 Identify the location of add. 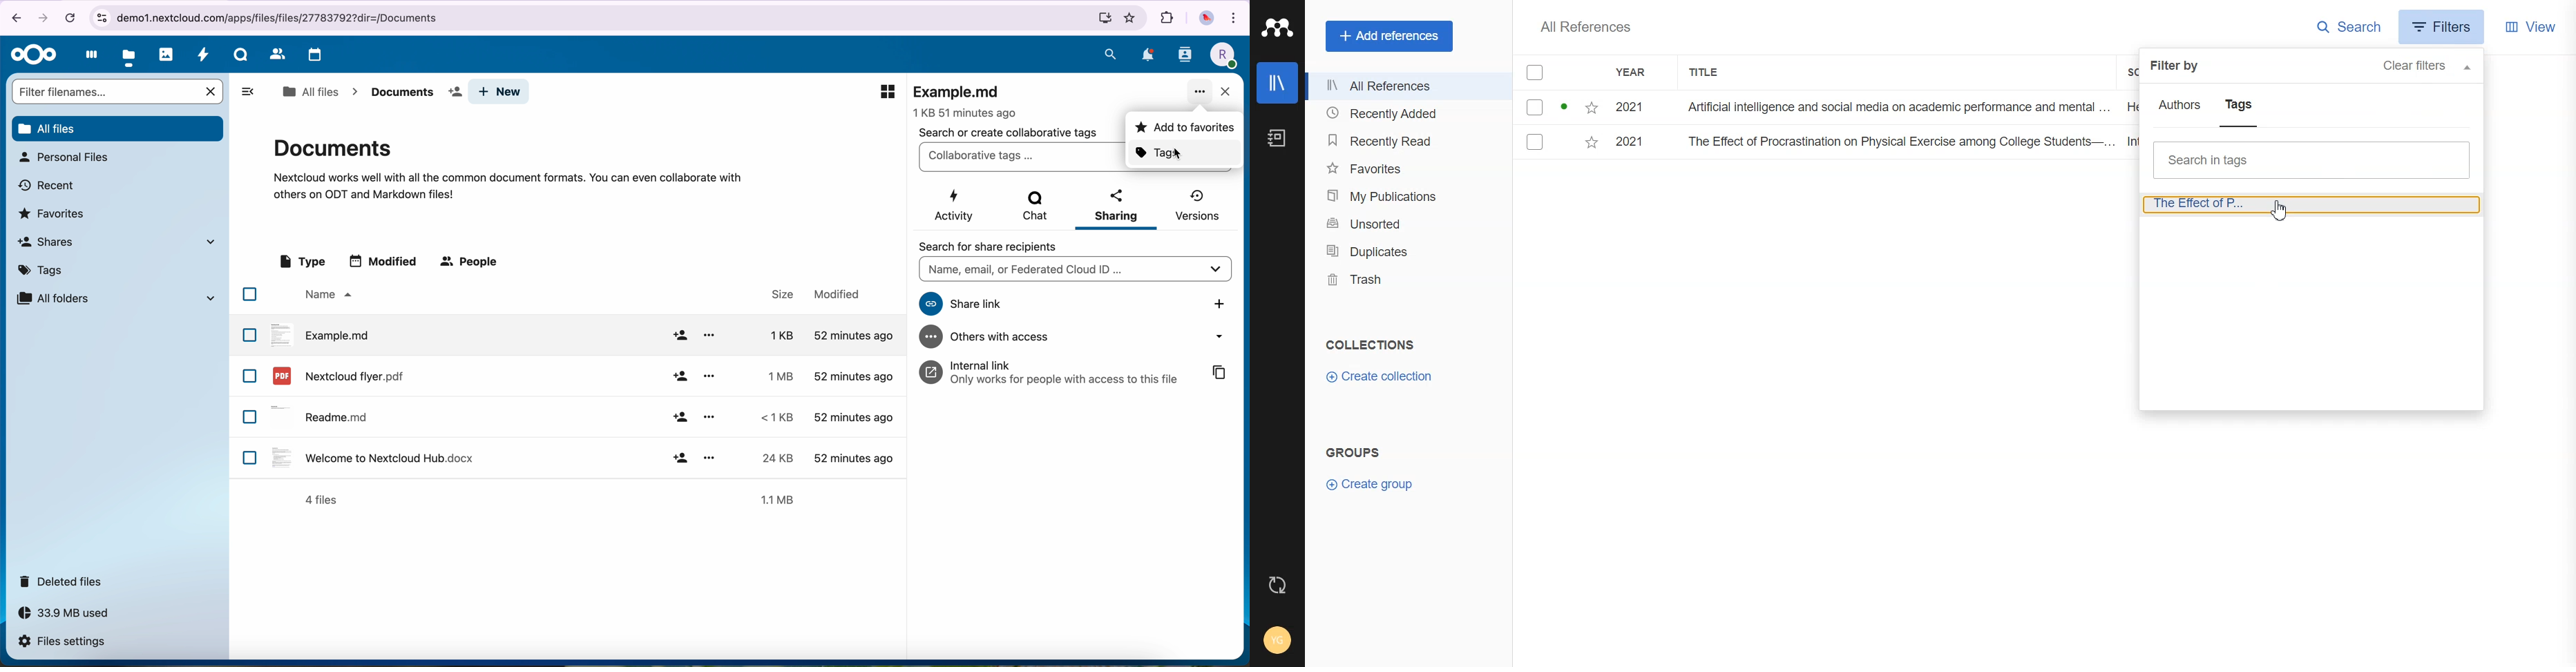
(681, 457).